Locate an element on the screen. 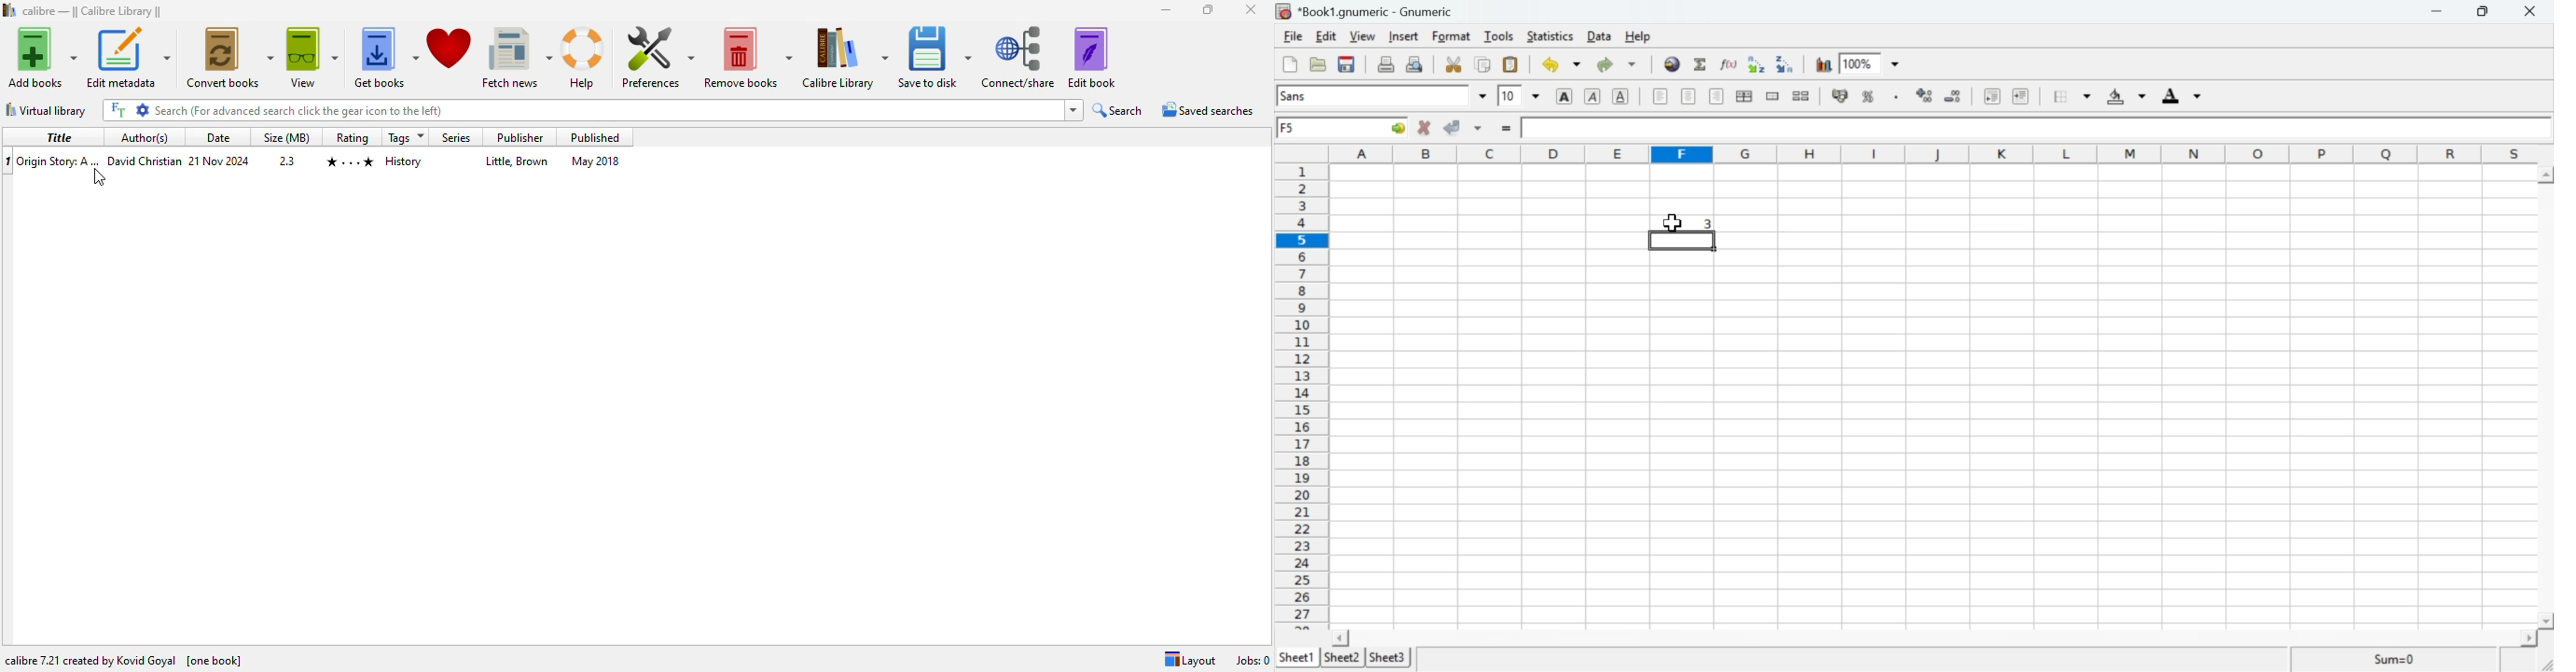 The height and width of the screenshot is (672, 2576). close is located at coordinates (1252, 8).